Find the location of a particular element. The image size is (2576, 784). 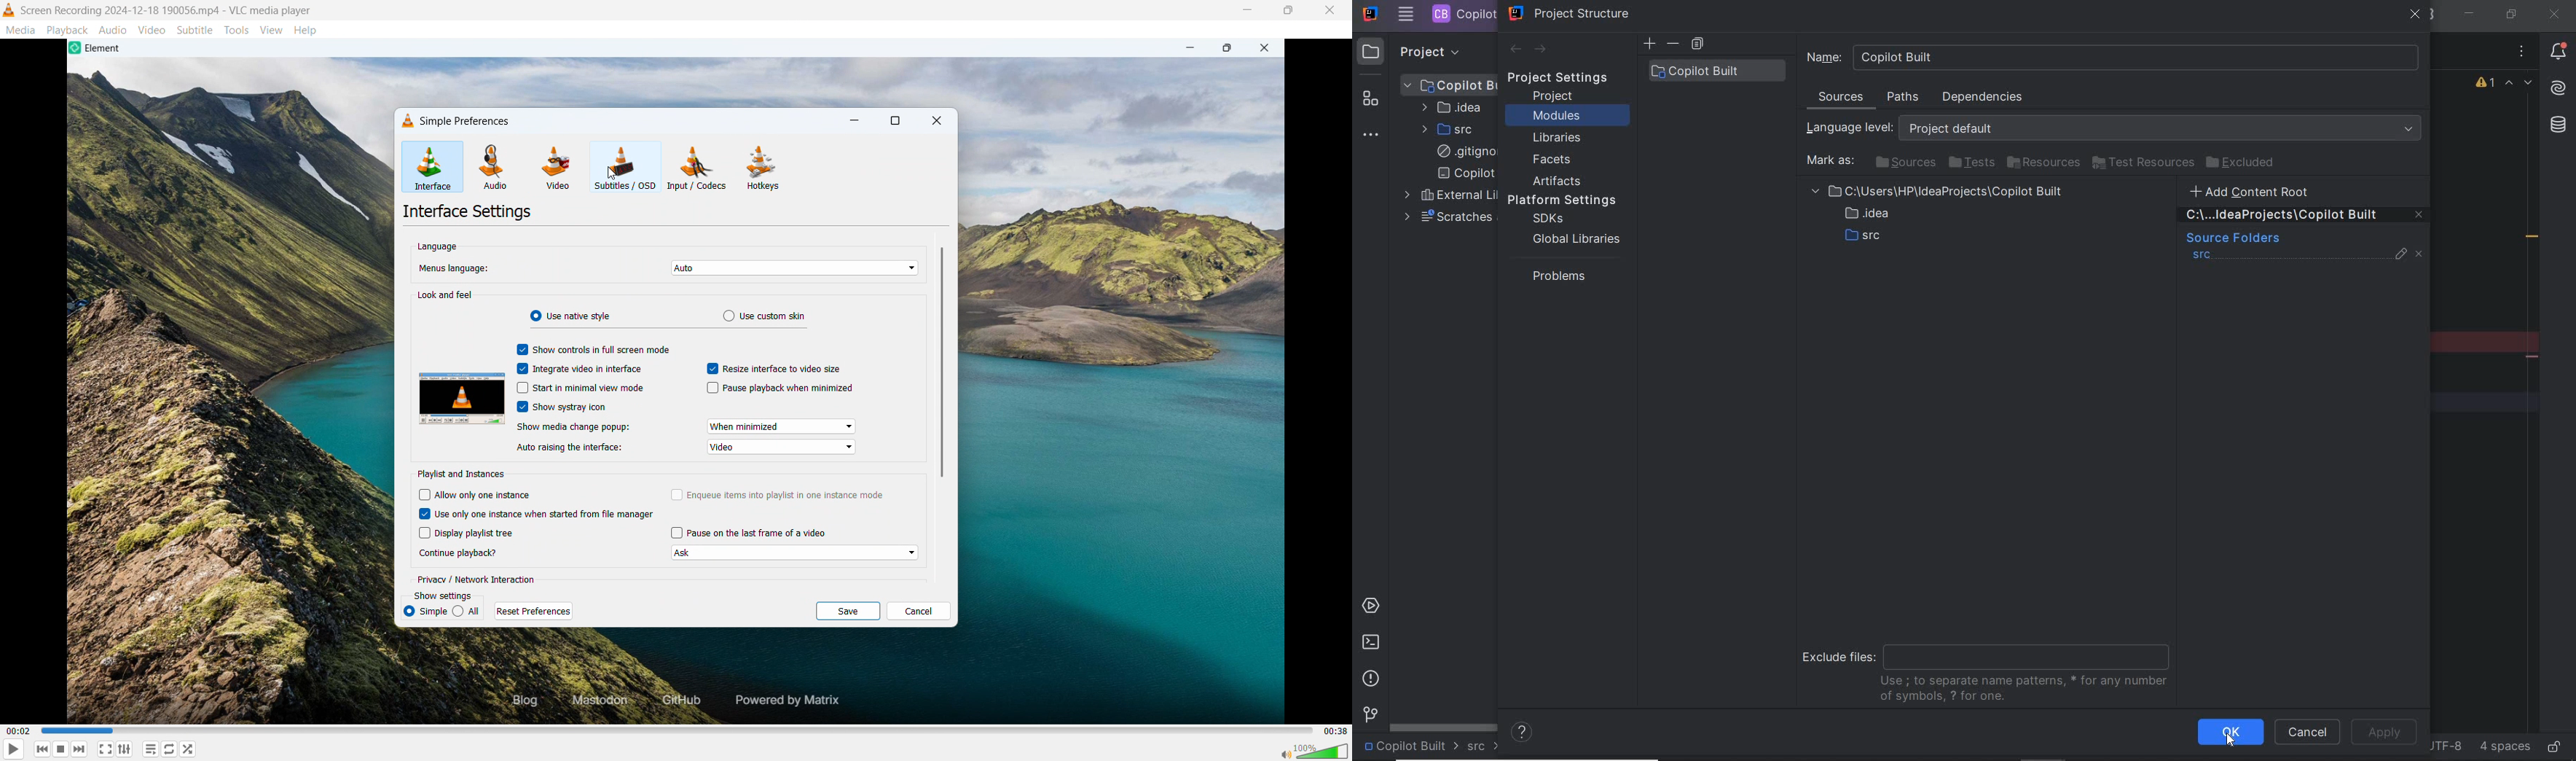

Show settings is located at coordinates (442, 595).